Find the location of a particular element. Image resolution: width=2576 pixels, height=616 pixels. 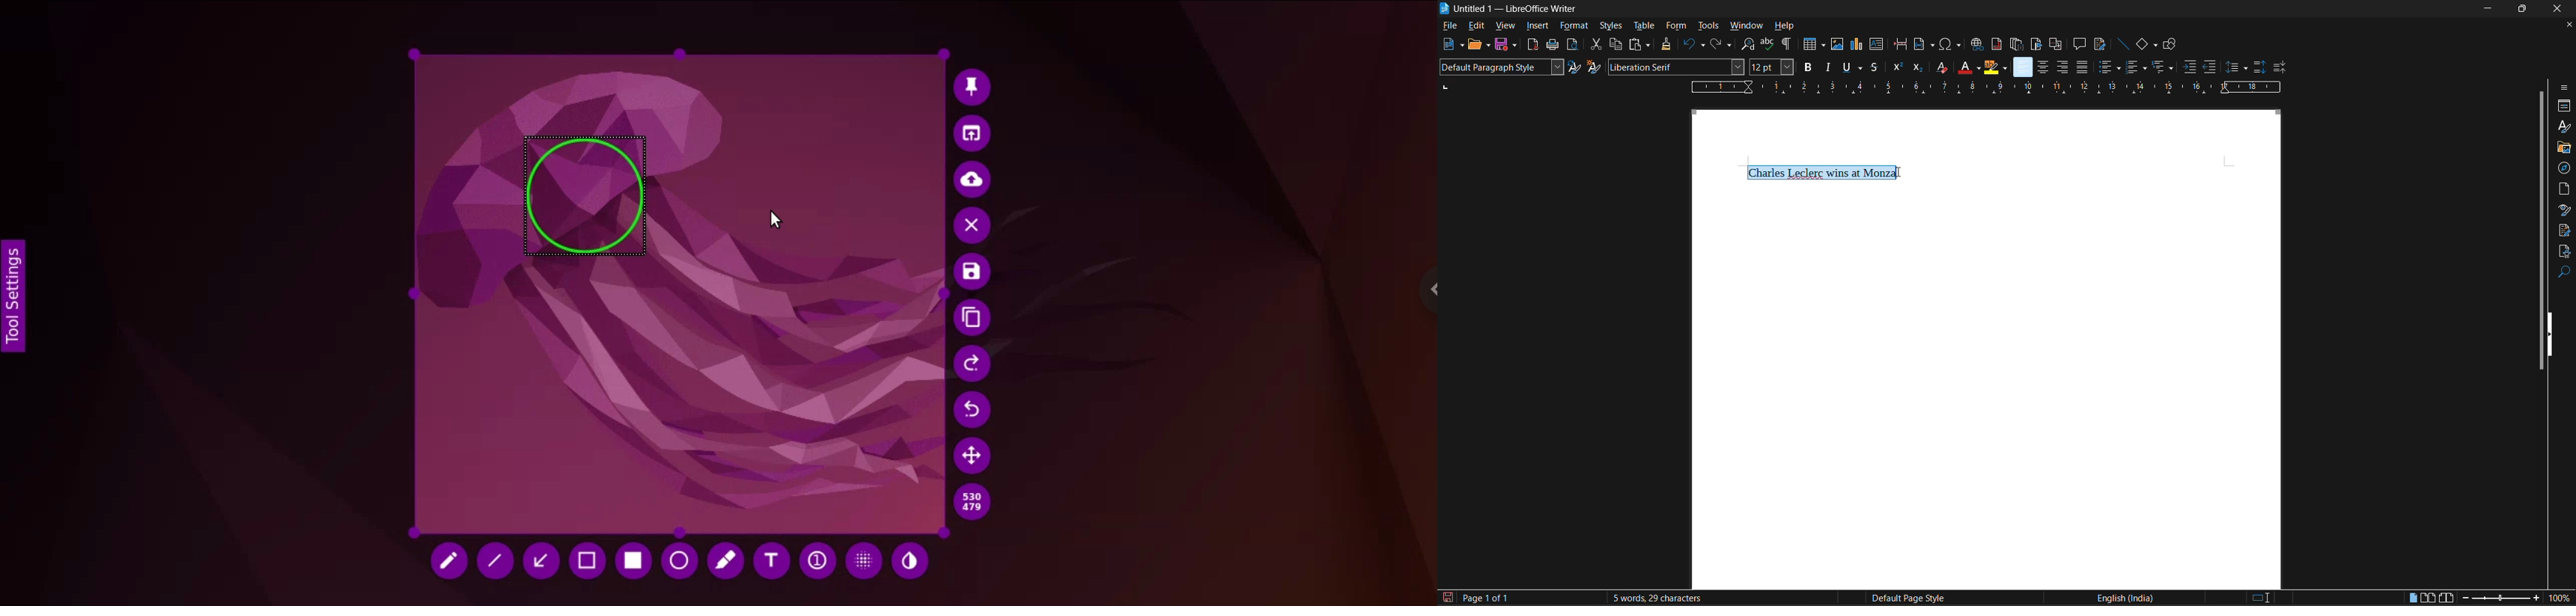

italic is located at coordinates (1827, 66).